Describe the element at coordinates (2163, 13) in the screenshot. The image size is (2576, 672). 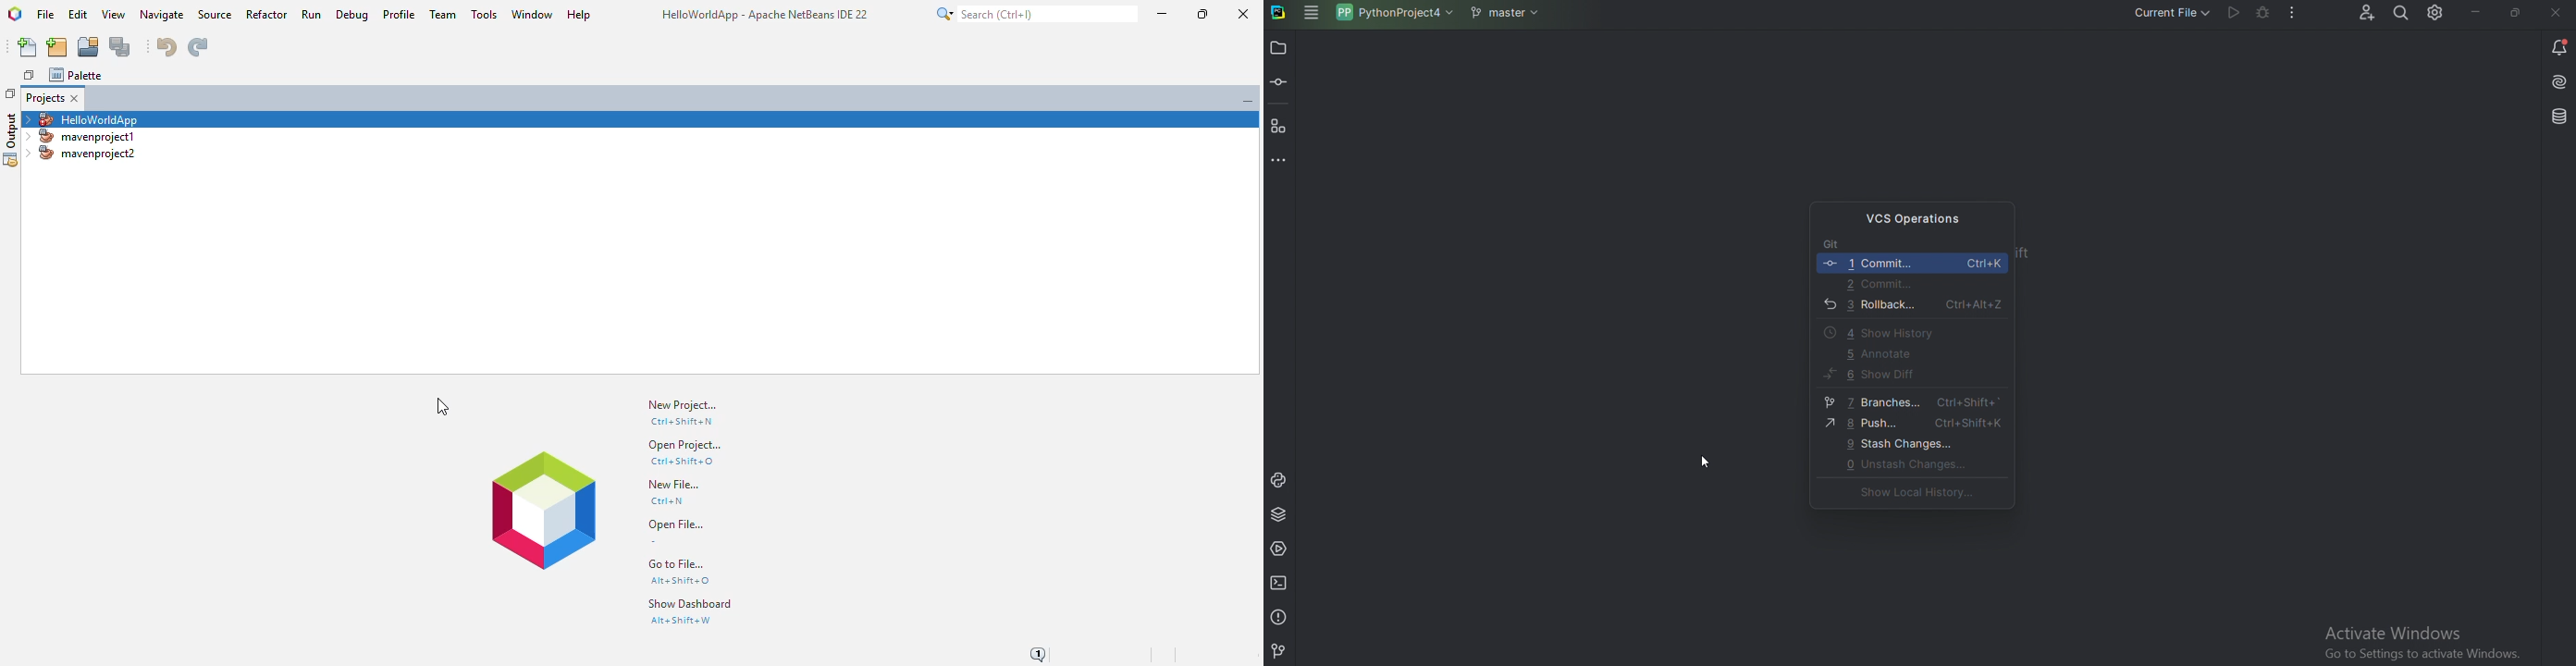
I see `Current file` at that location.